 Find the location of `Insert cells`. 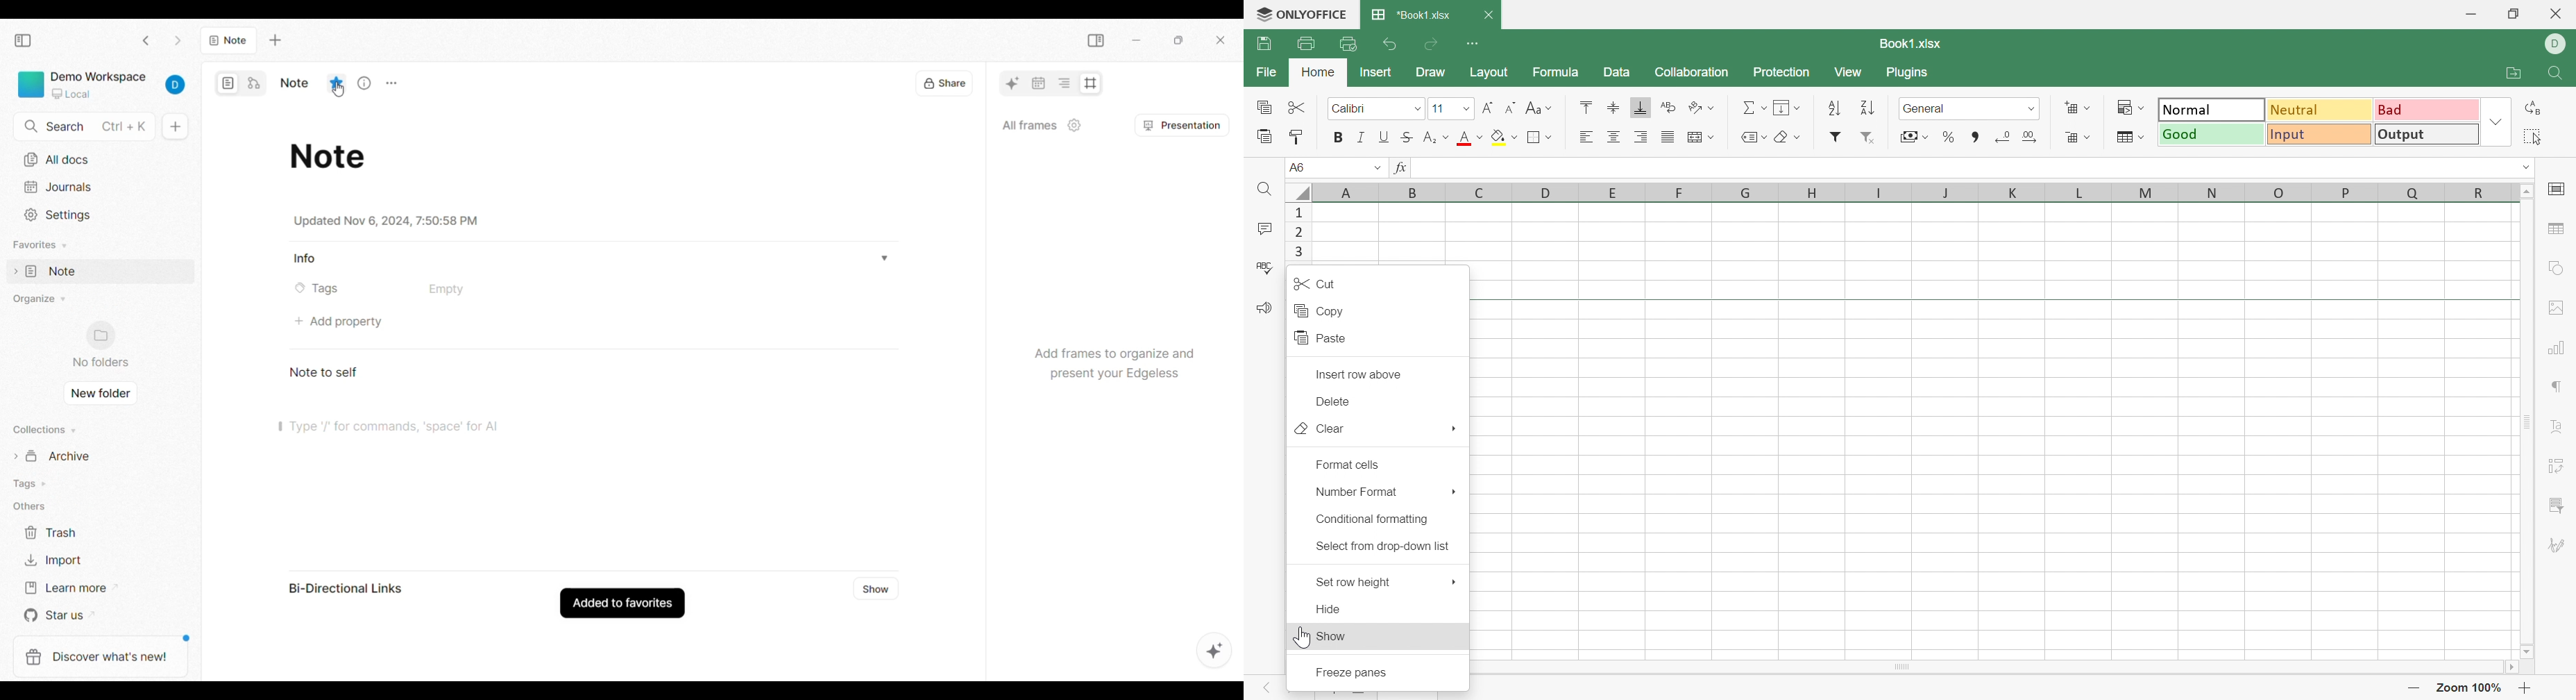

Insert cells is located at coordinates (2079, 106).